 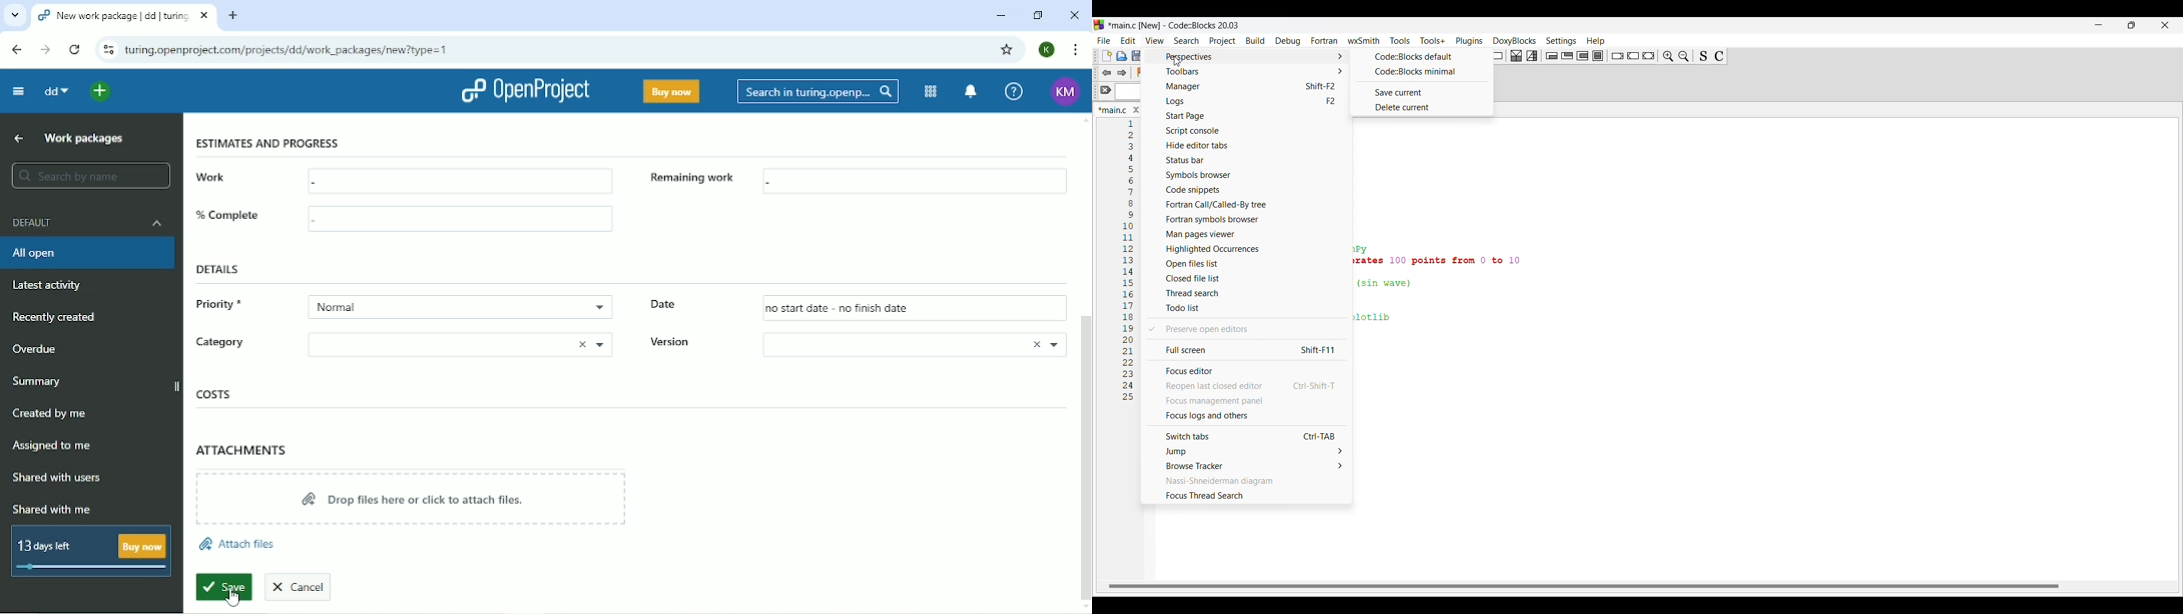 What do you see at coordinates (223, 175) in the screenshot?
I see `work` at bounding box center [223, 175].